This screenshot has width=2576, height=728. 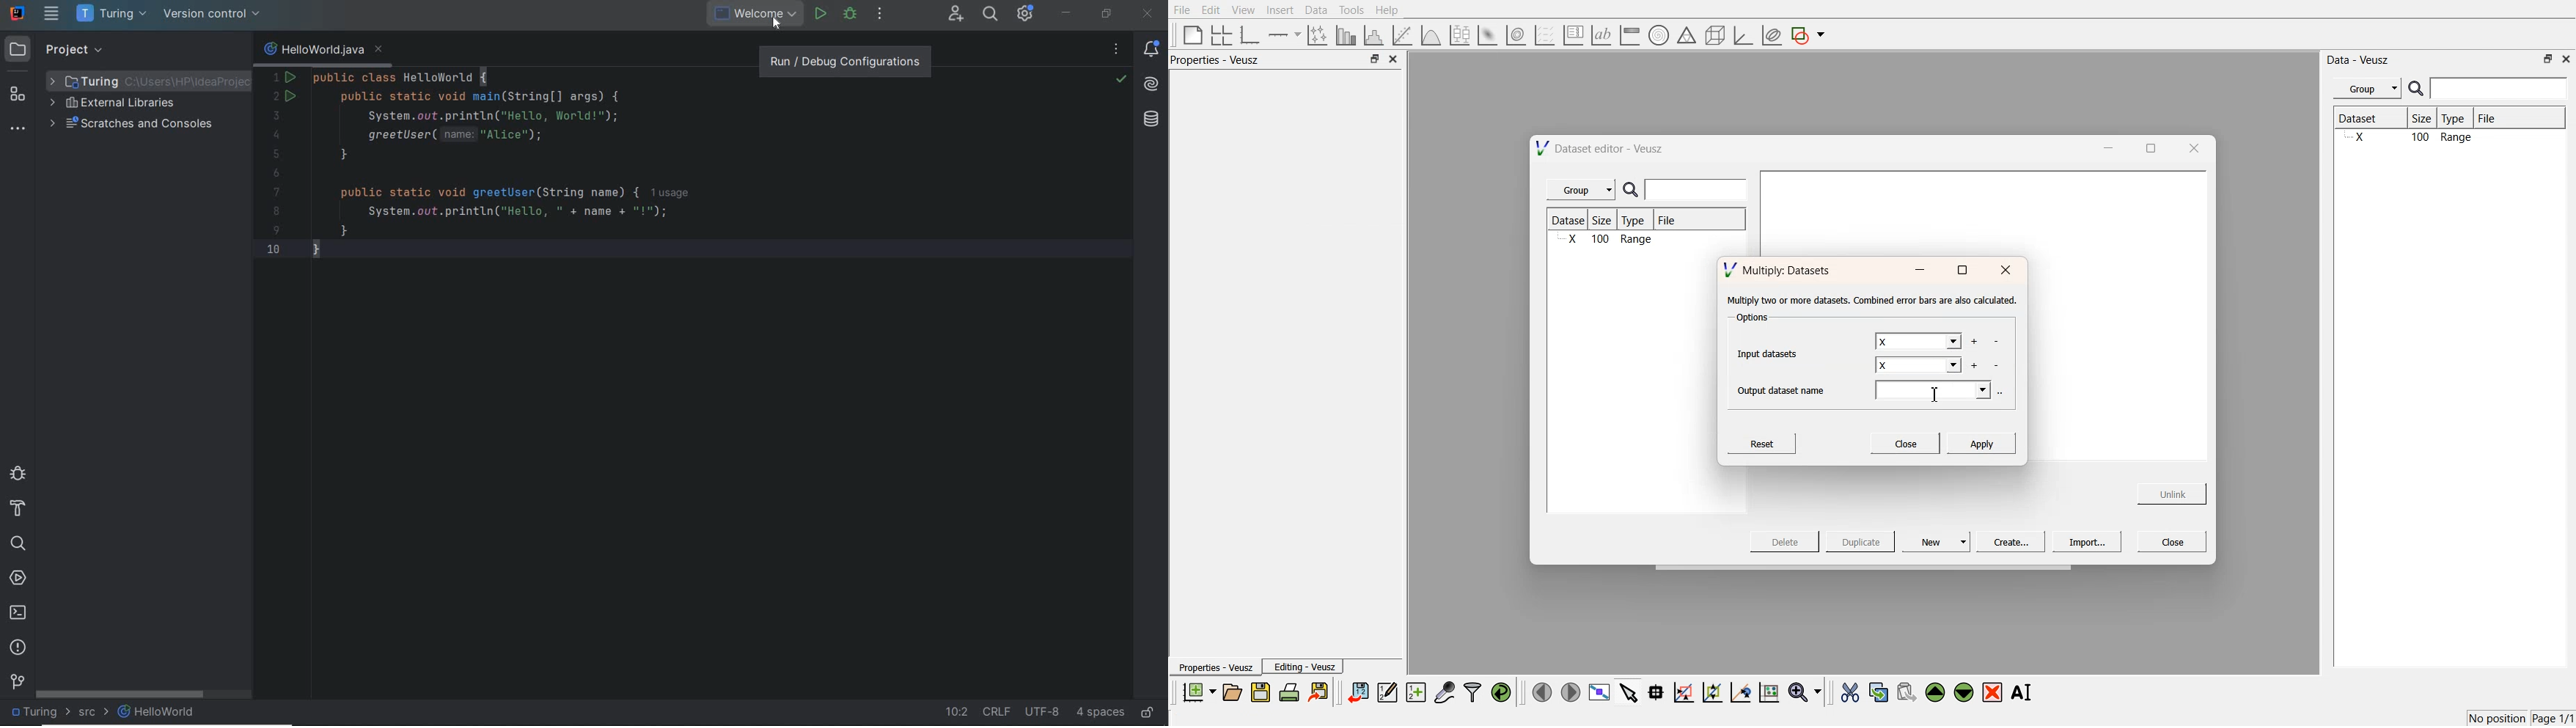 I want to click on blank page, so click(x=1189, y=34).